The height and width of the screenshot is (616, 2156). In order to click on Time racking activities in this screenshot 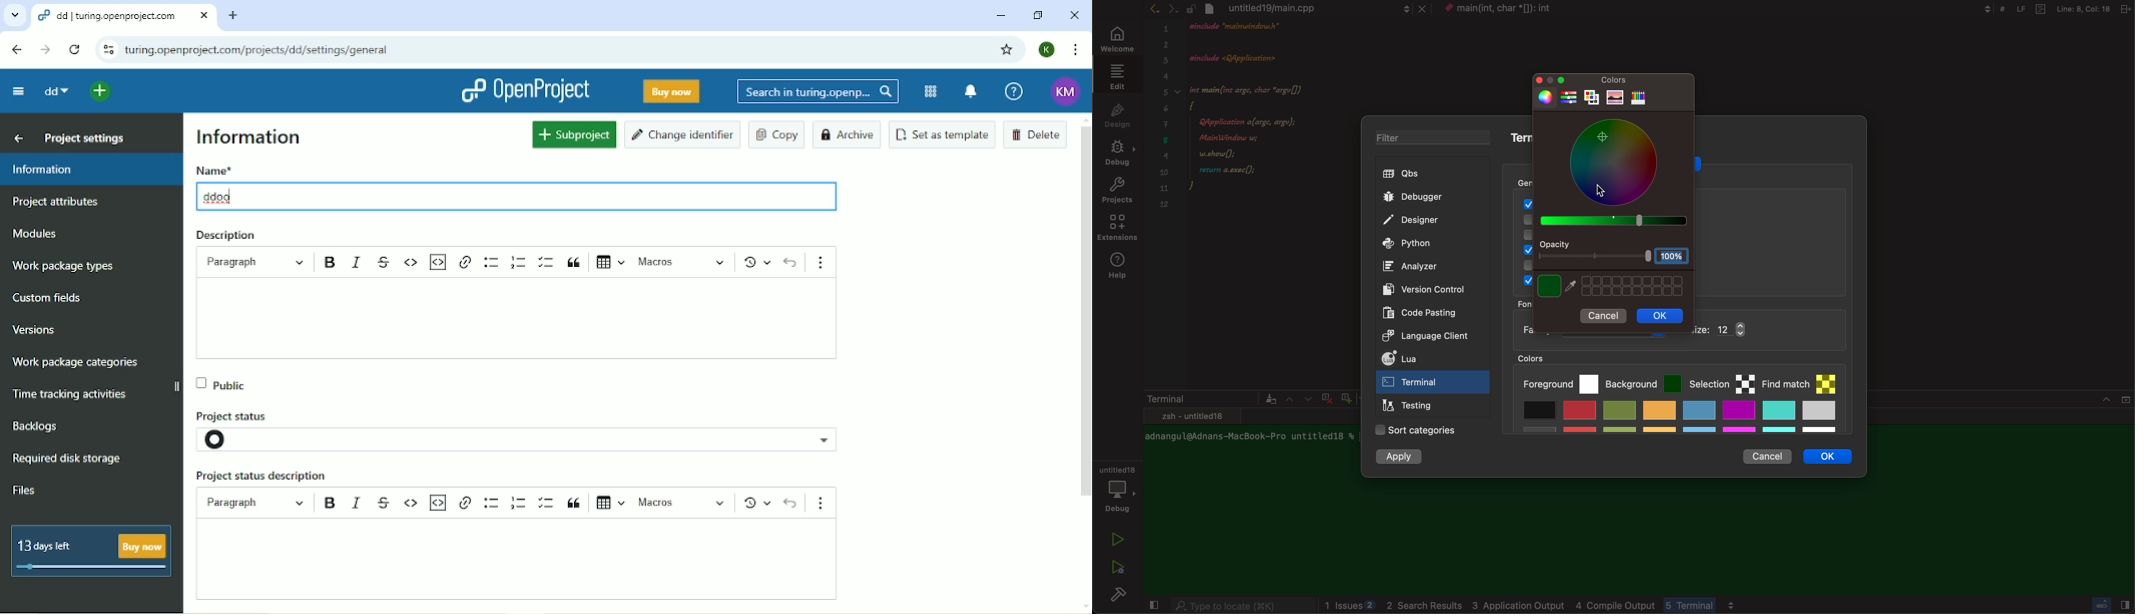, I will do `click(72, 395)`.